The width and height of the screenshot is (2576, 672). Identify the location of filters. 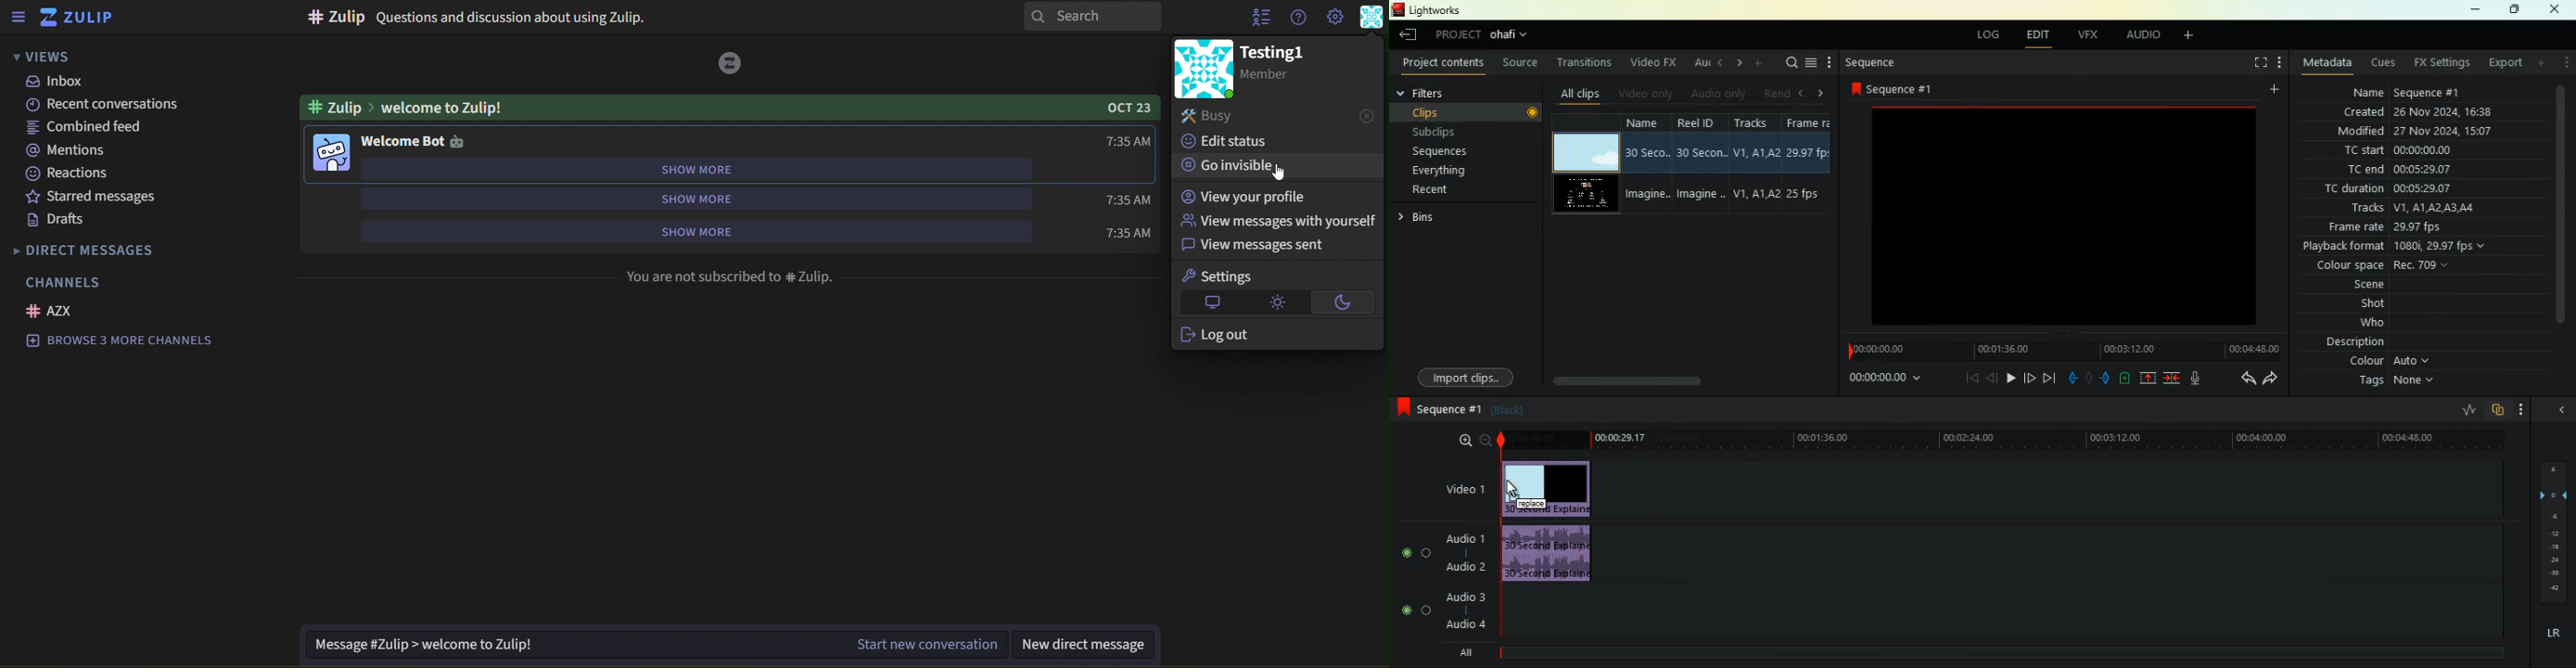
(1444, 94).